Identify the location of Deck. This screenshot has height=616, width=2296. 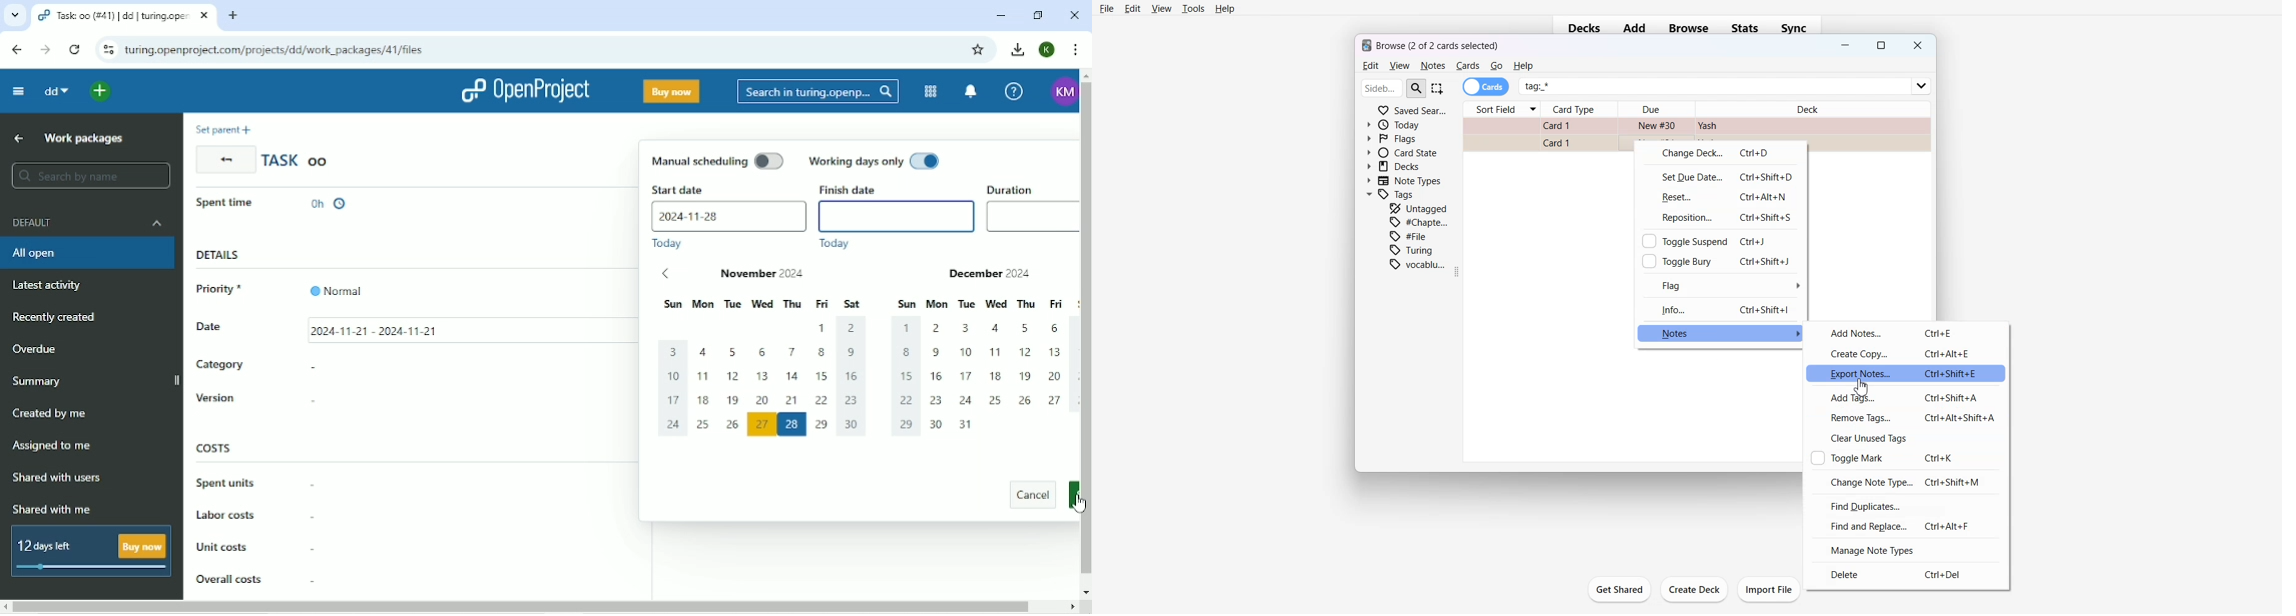
(1812, 106).